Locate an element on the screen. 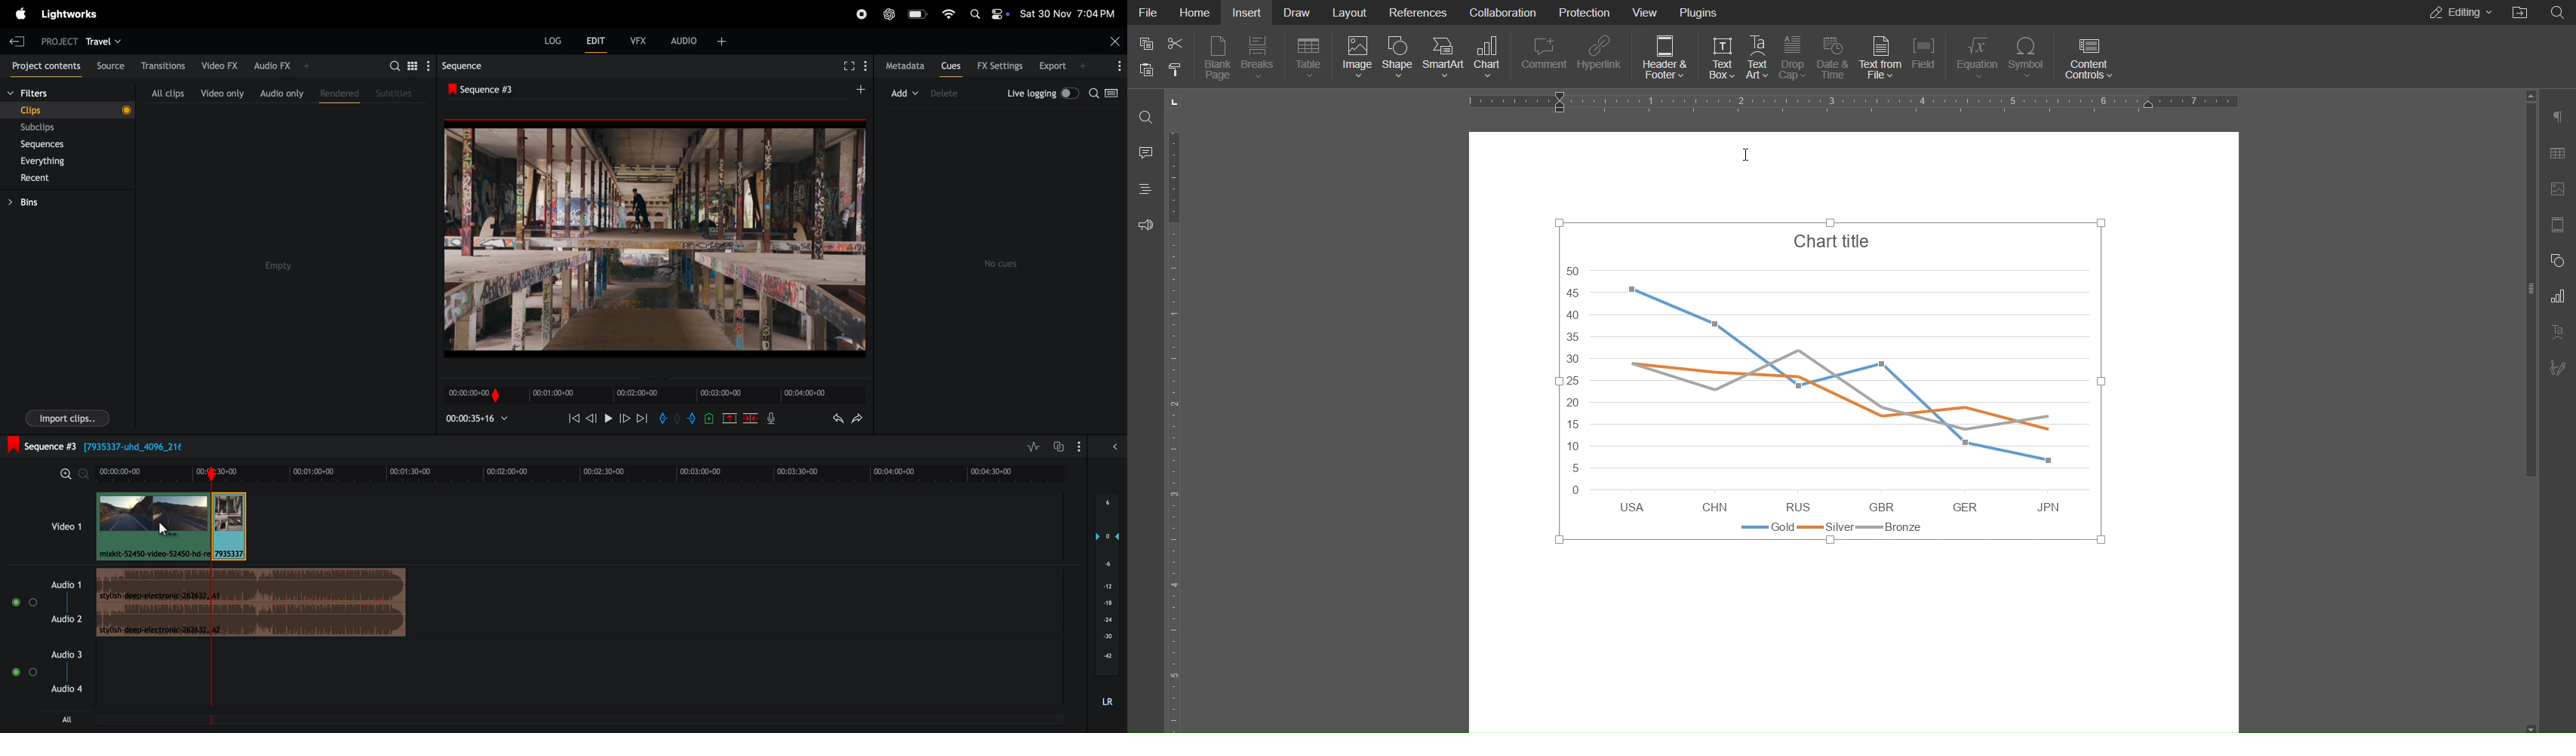  -30 (layers) is located at coordinates (1106, 638).